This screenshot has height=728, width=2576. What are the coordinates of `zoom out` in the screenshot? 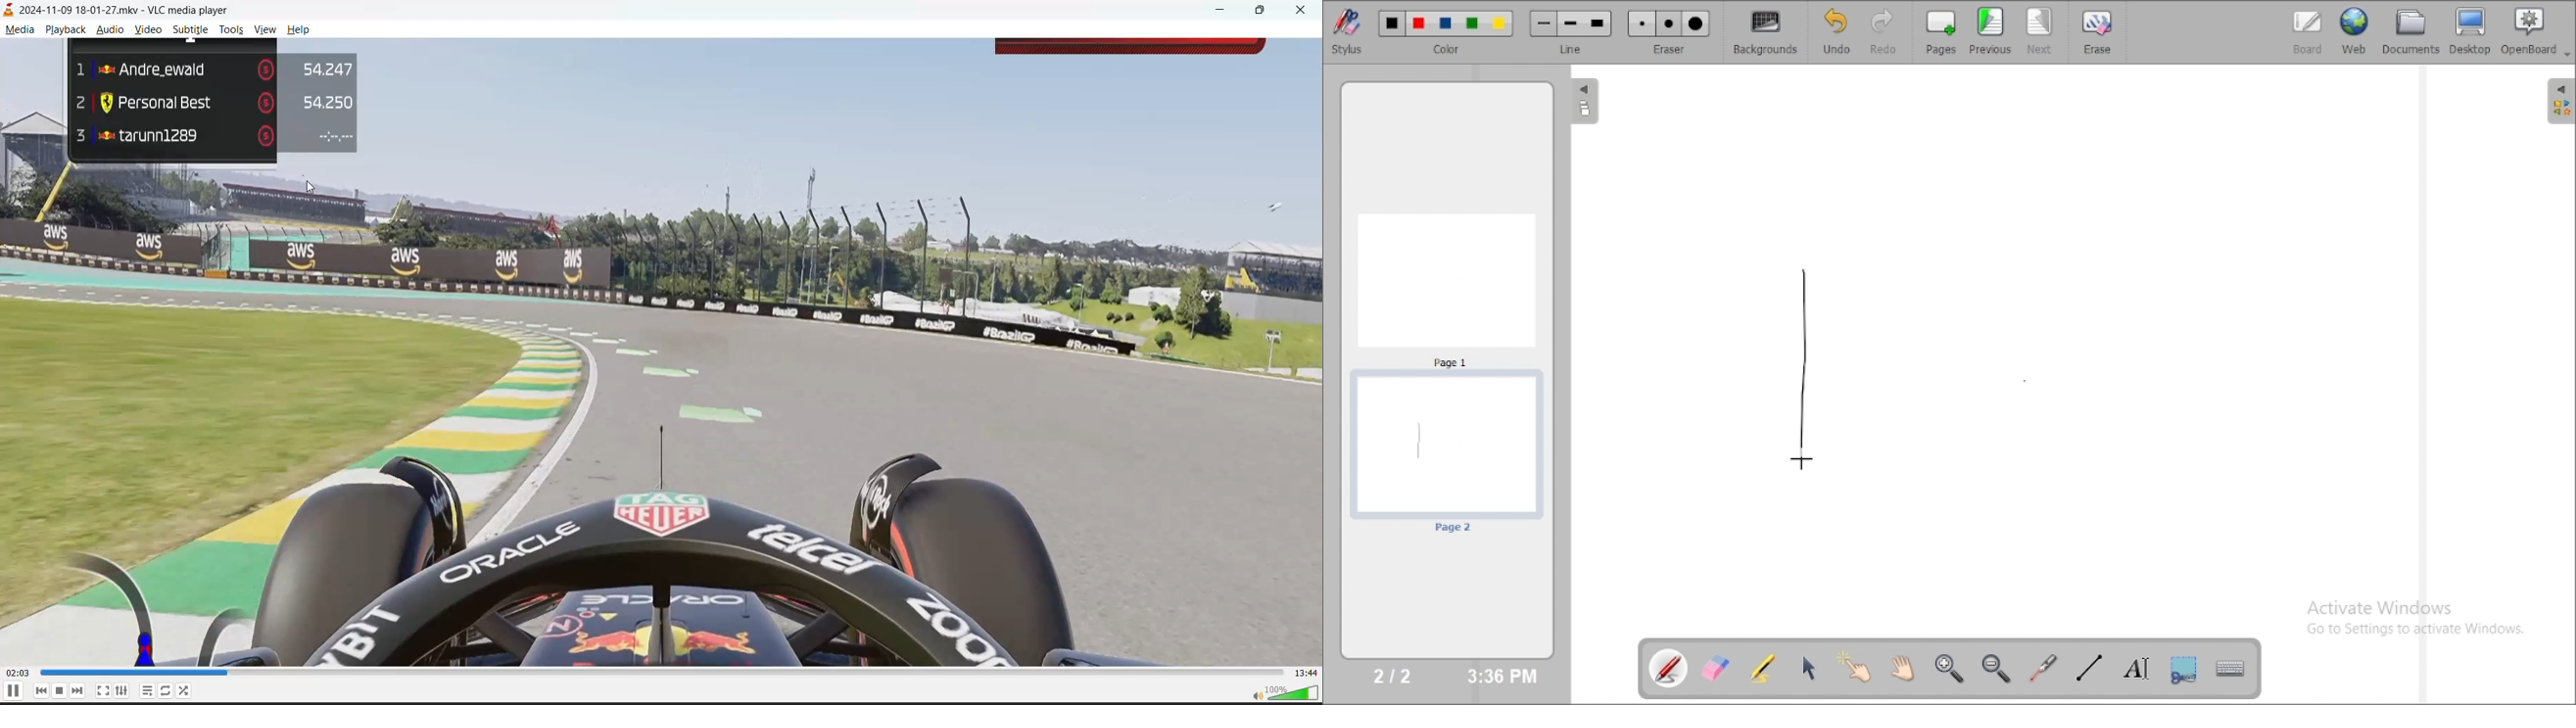 It's located at (1998, 669).